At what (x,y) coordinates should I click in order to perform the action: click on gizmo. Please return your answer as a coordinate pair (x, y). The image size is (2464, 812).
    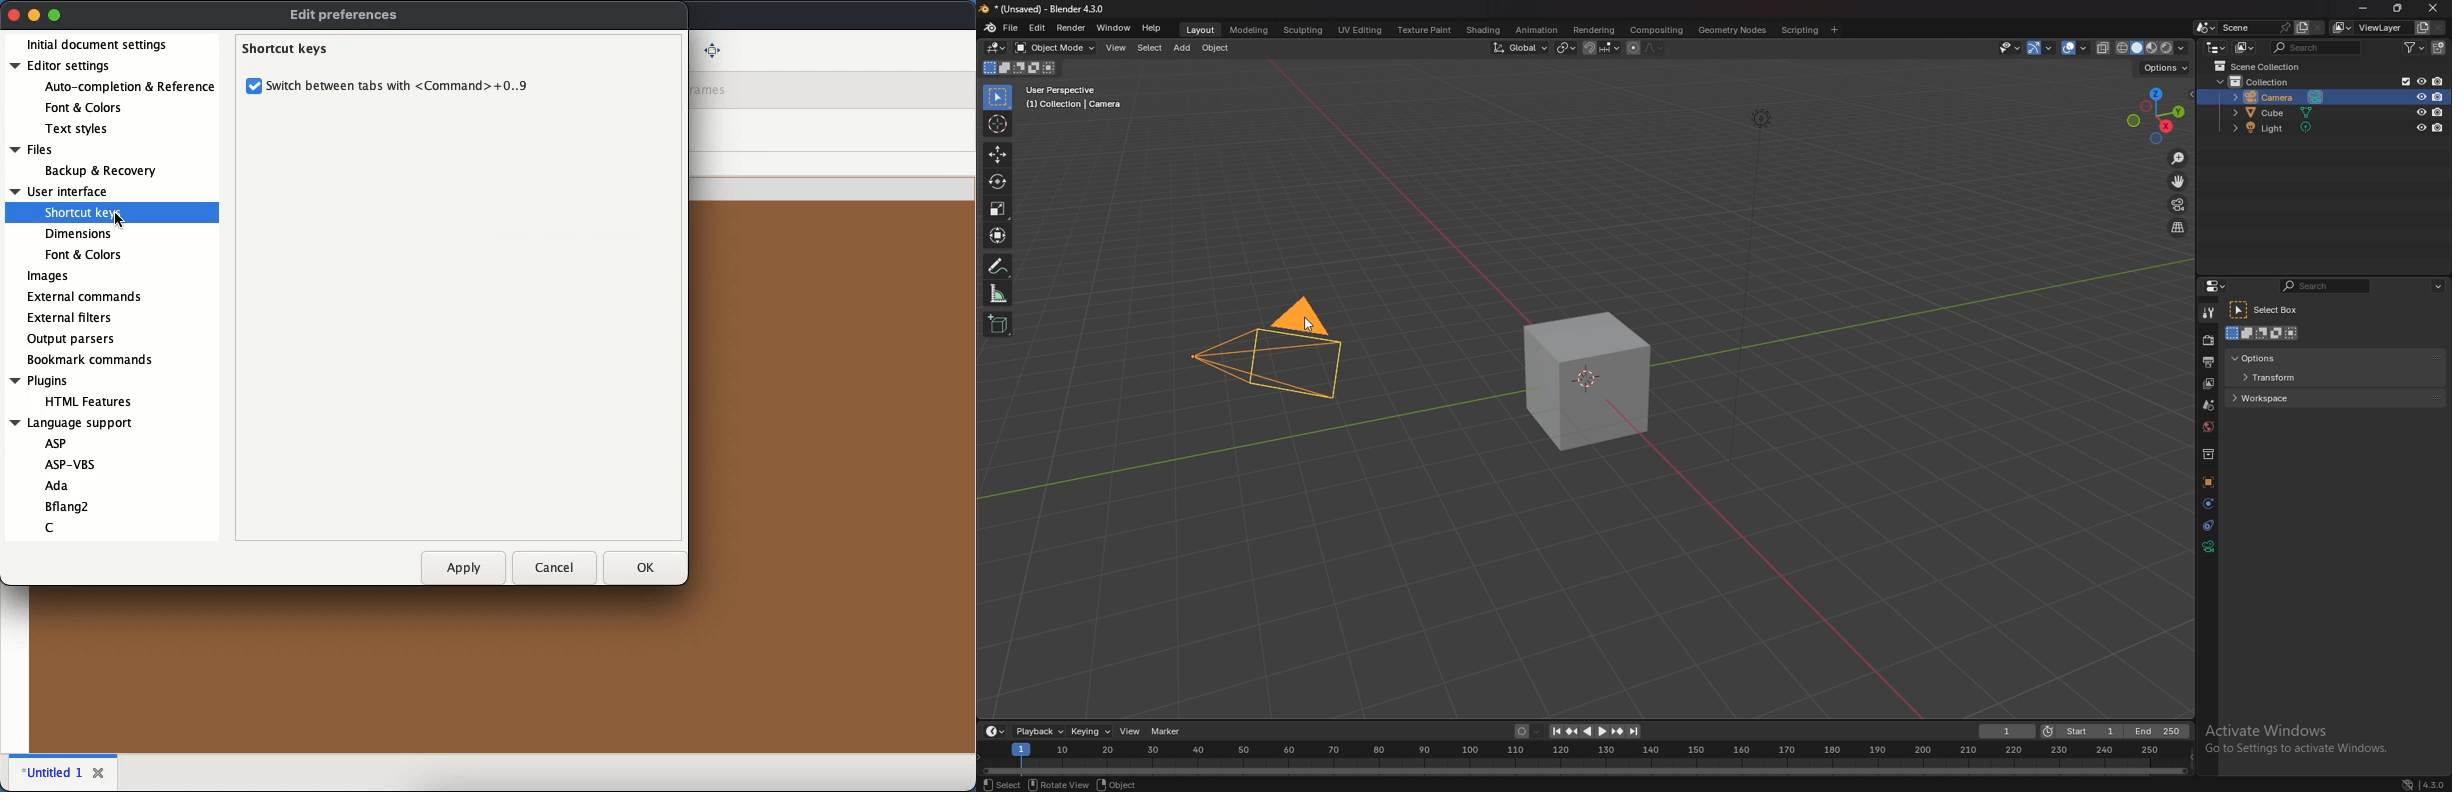
    Looking at the image, I should click on (2041, 48).